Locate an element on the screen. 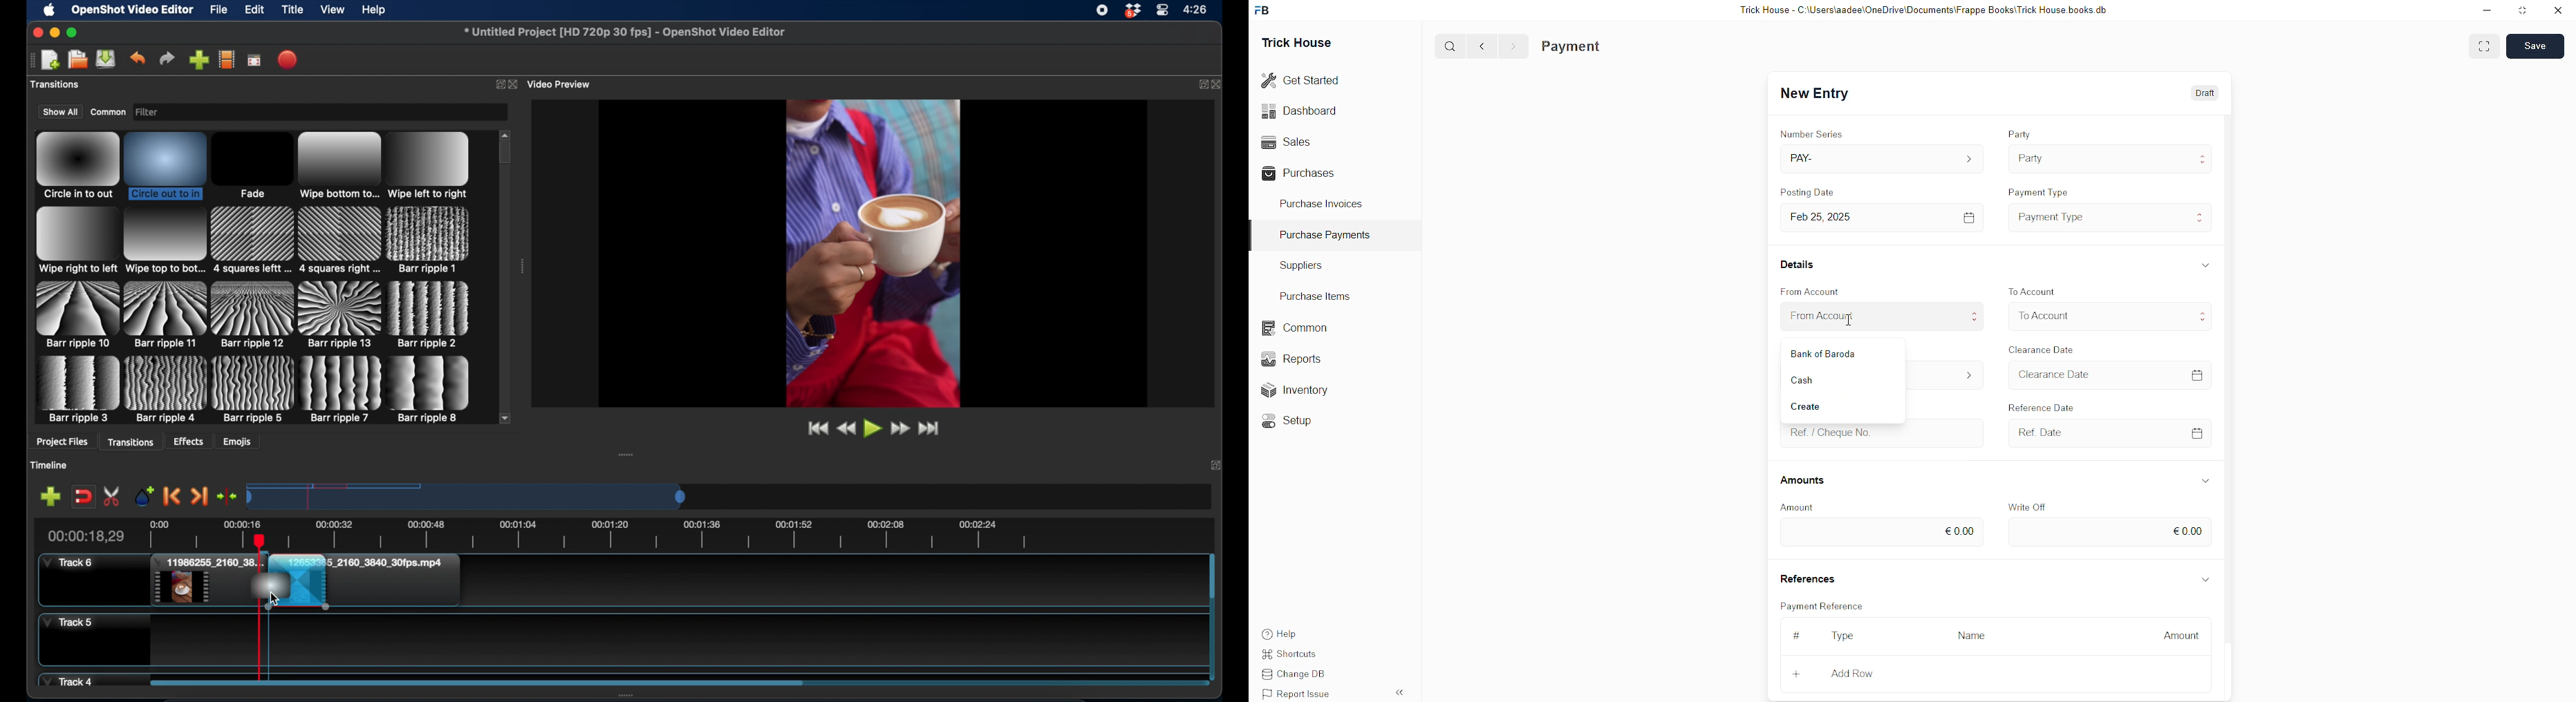 This screenshot has height=728, width=2576. openshot video editor is located at coordinates (133, 10).